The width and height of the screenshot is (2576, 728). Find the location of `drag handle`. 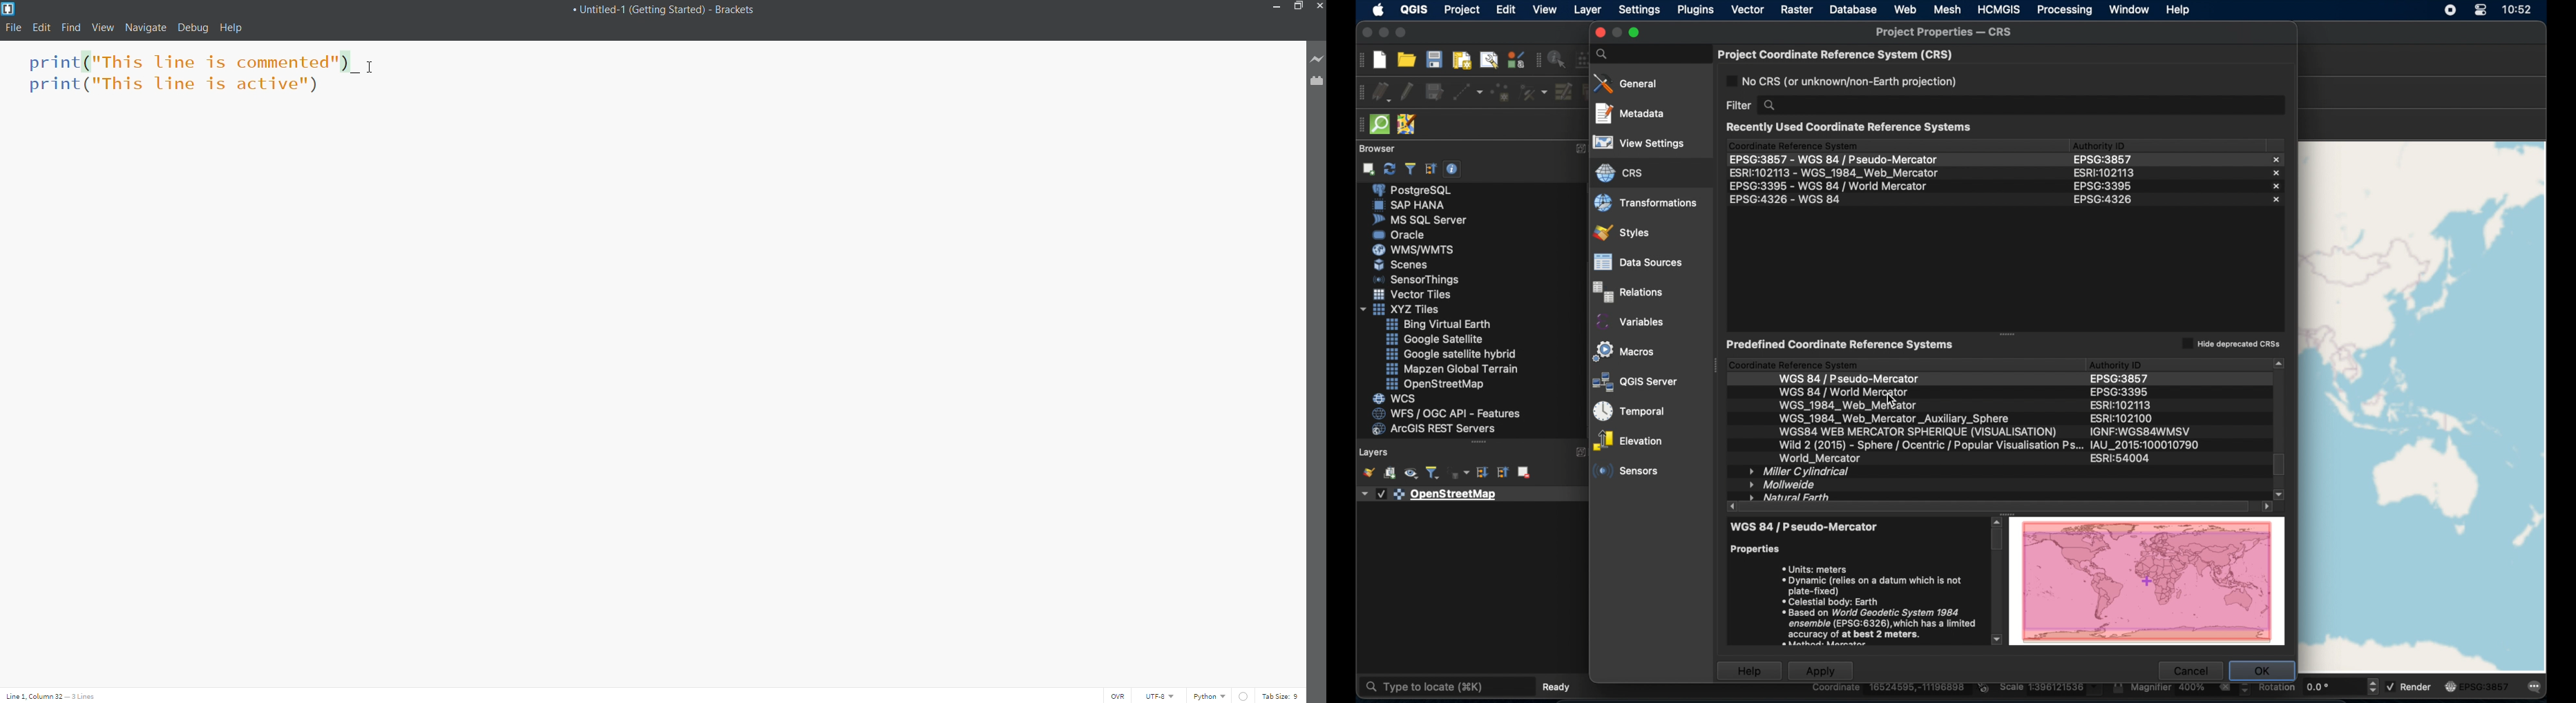

drag handle is located at coordinates (1477, 443).